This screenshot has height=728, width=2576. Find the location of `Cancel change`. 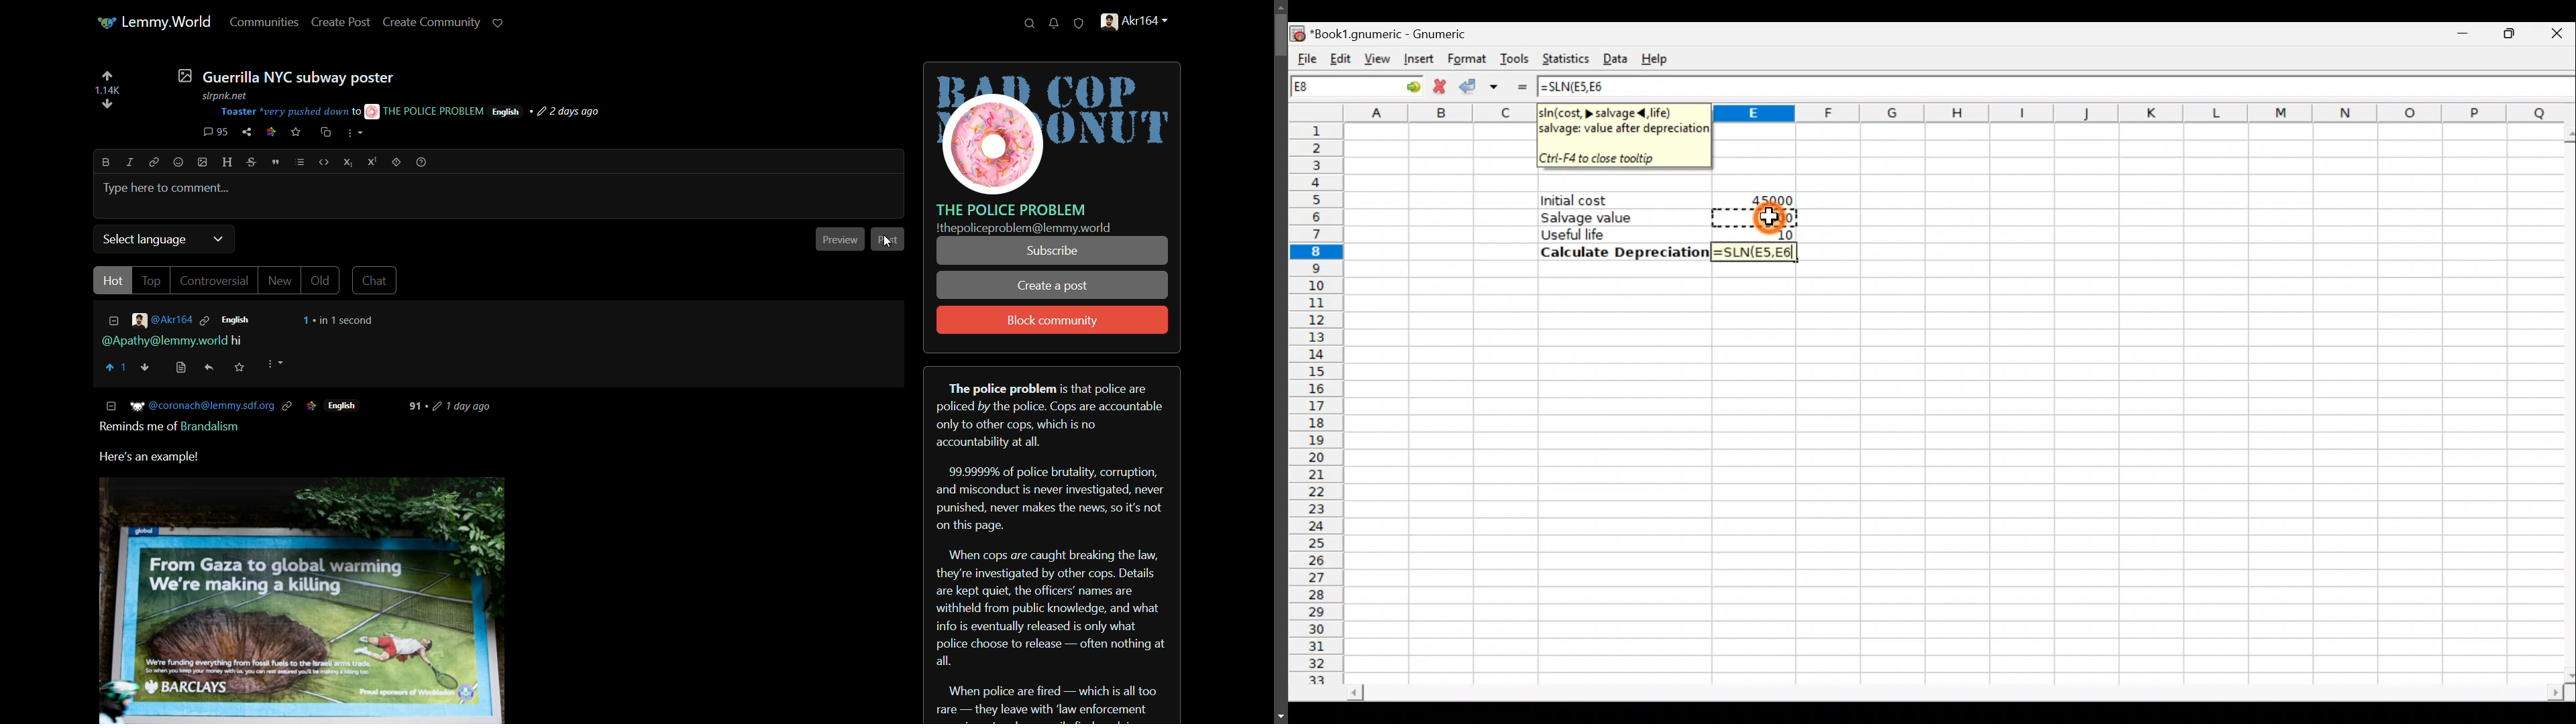

Cancel change is located at coordinates (1440, 86).